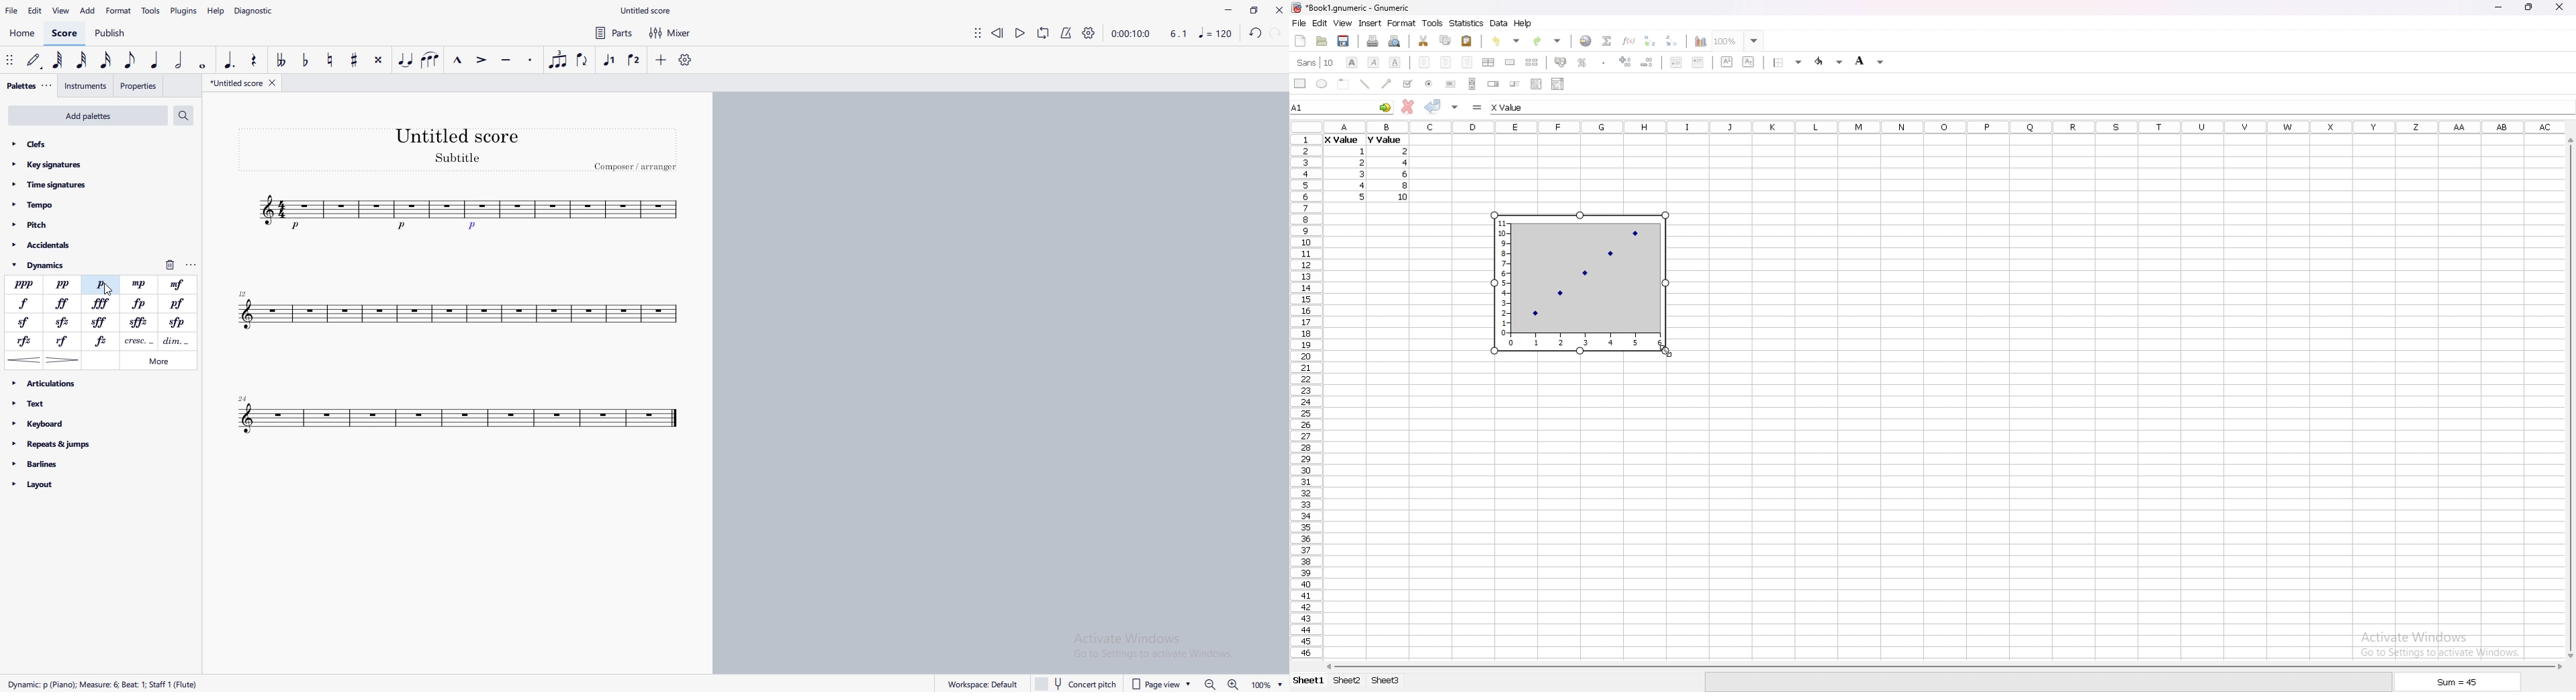 This screenshot has width=2576, height=700. I want to click on percentage, so click(1582, 62).